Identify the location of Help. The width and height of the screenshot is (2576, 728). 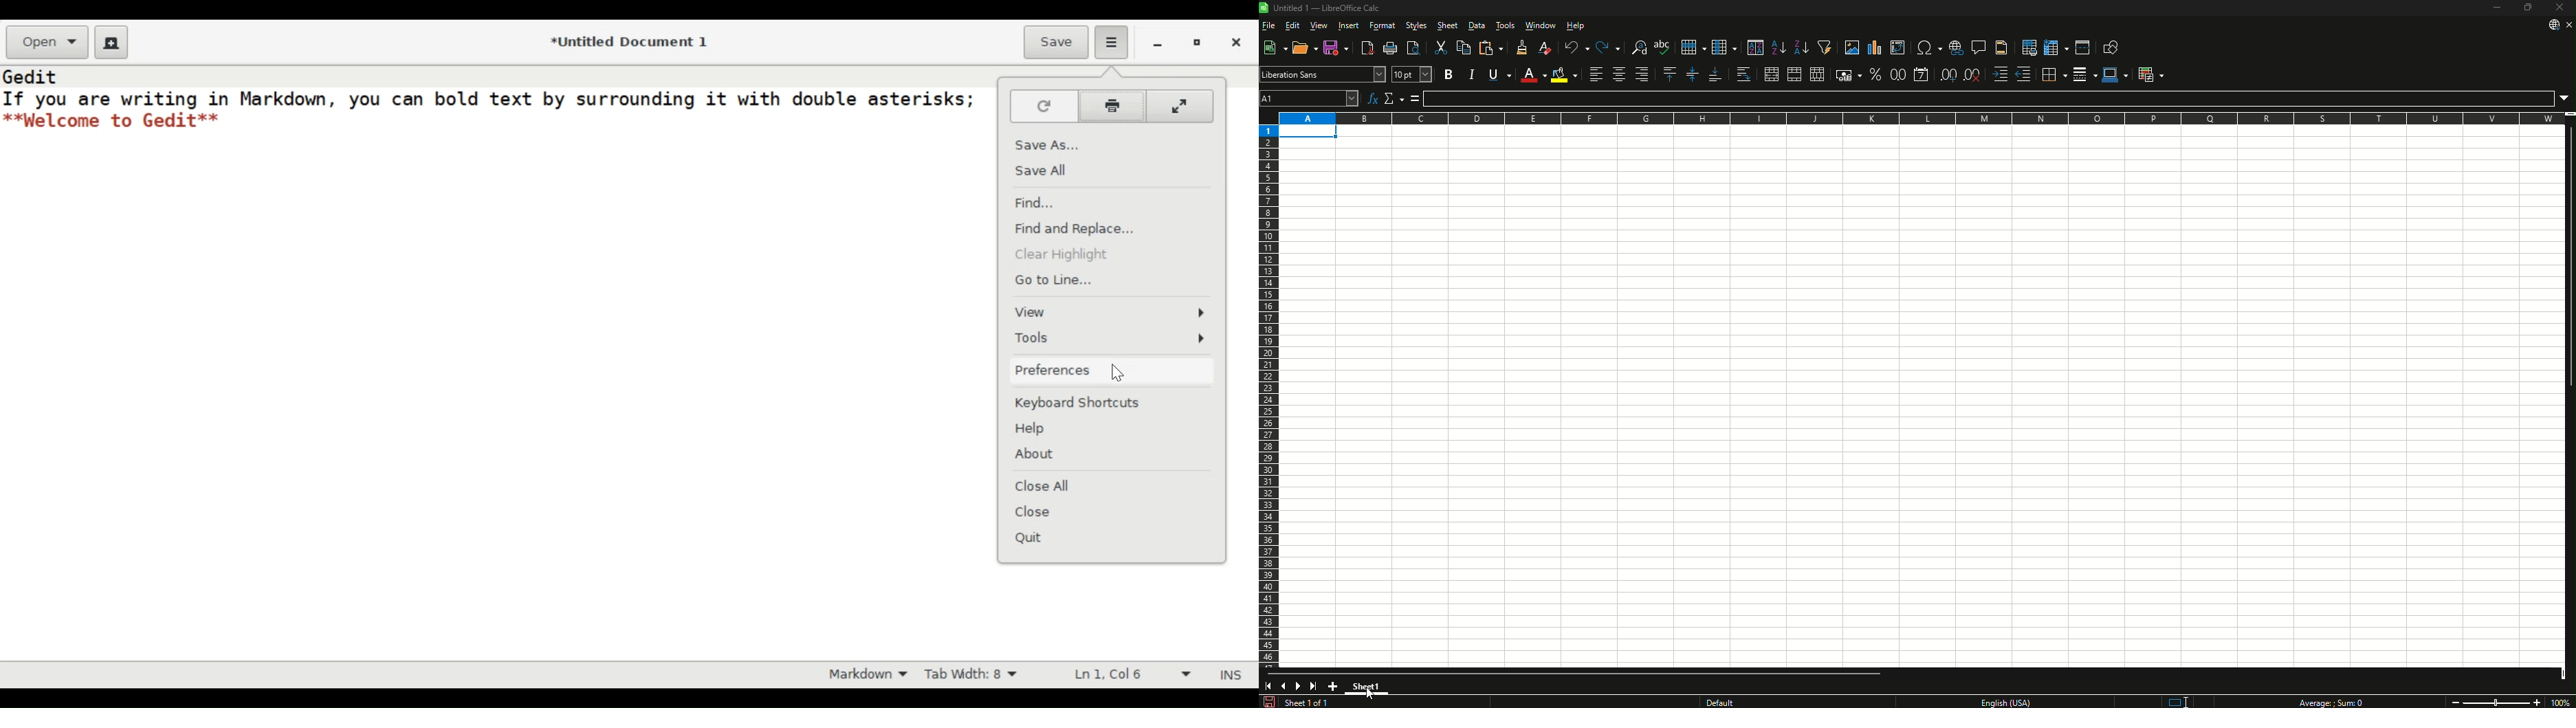
(1576, 25).